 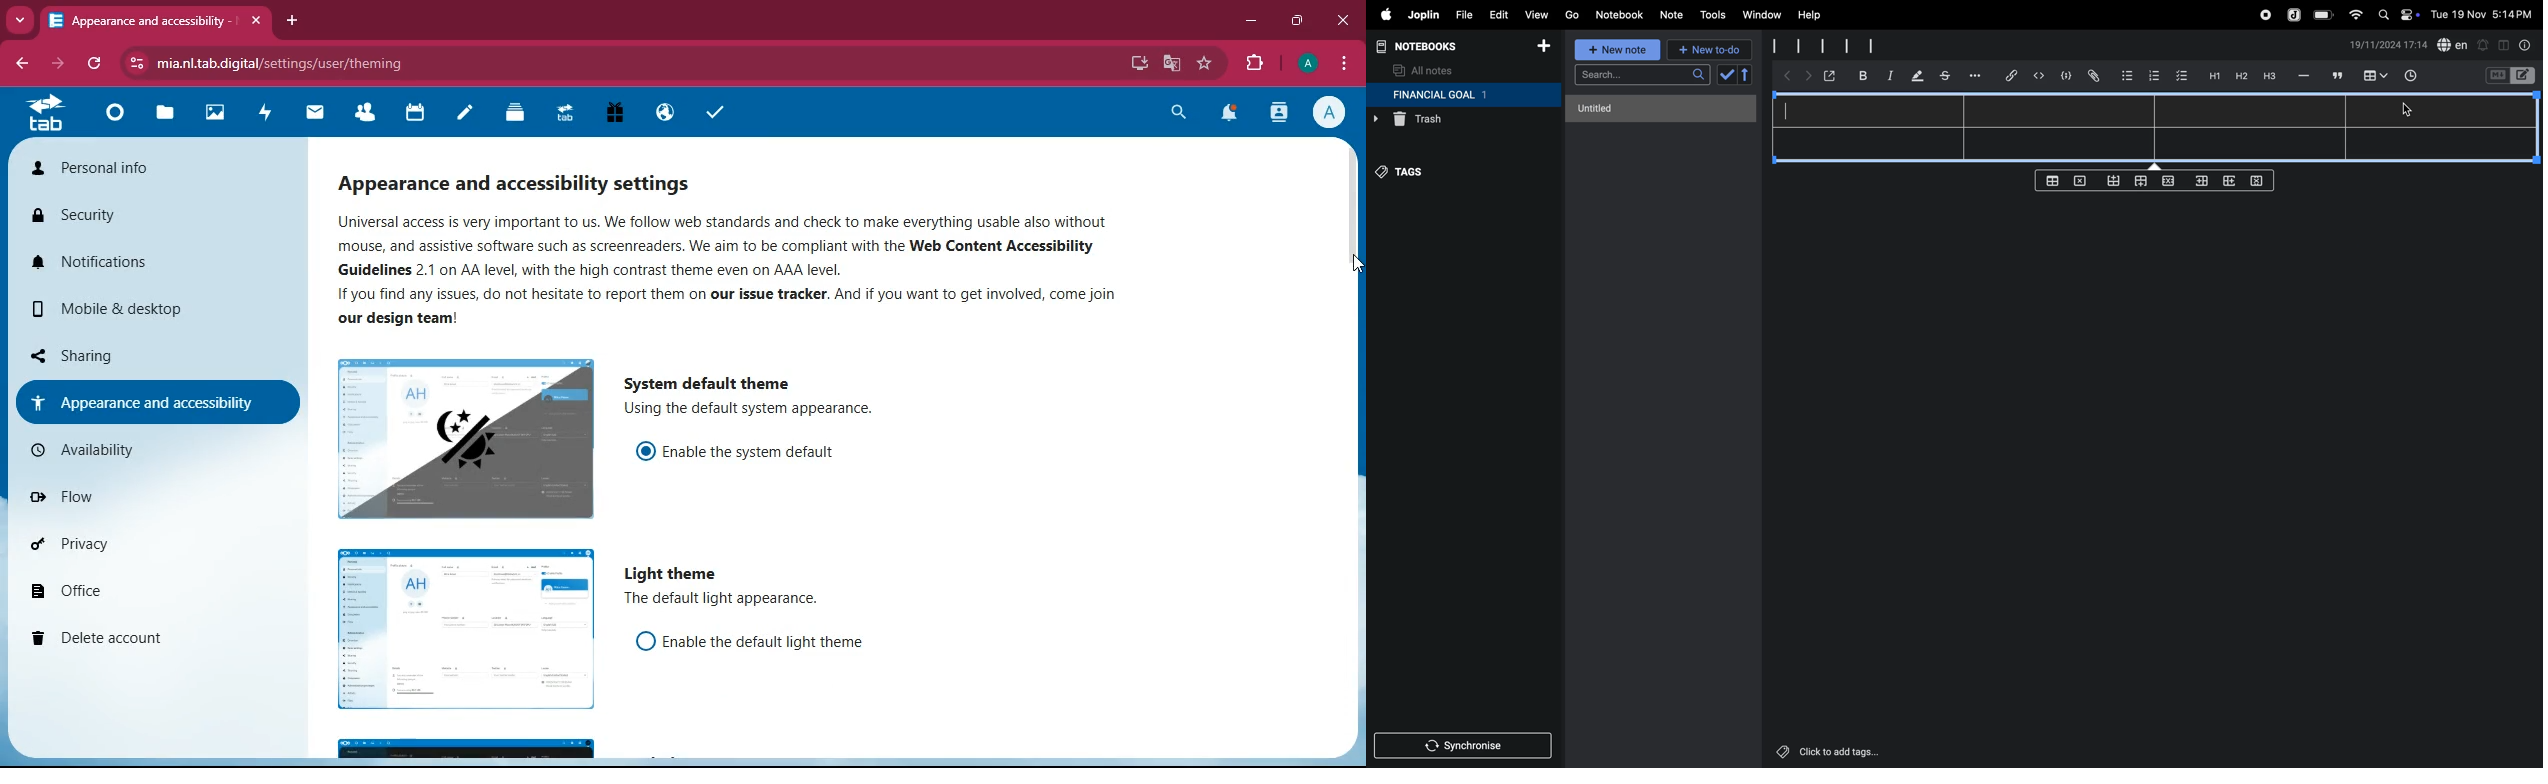 What do you see at coordinates (2265, 15) in the screenshot?
I see `record` at bounding box center [2265, 15].